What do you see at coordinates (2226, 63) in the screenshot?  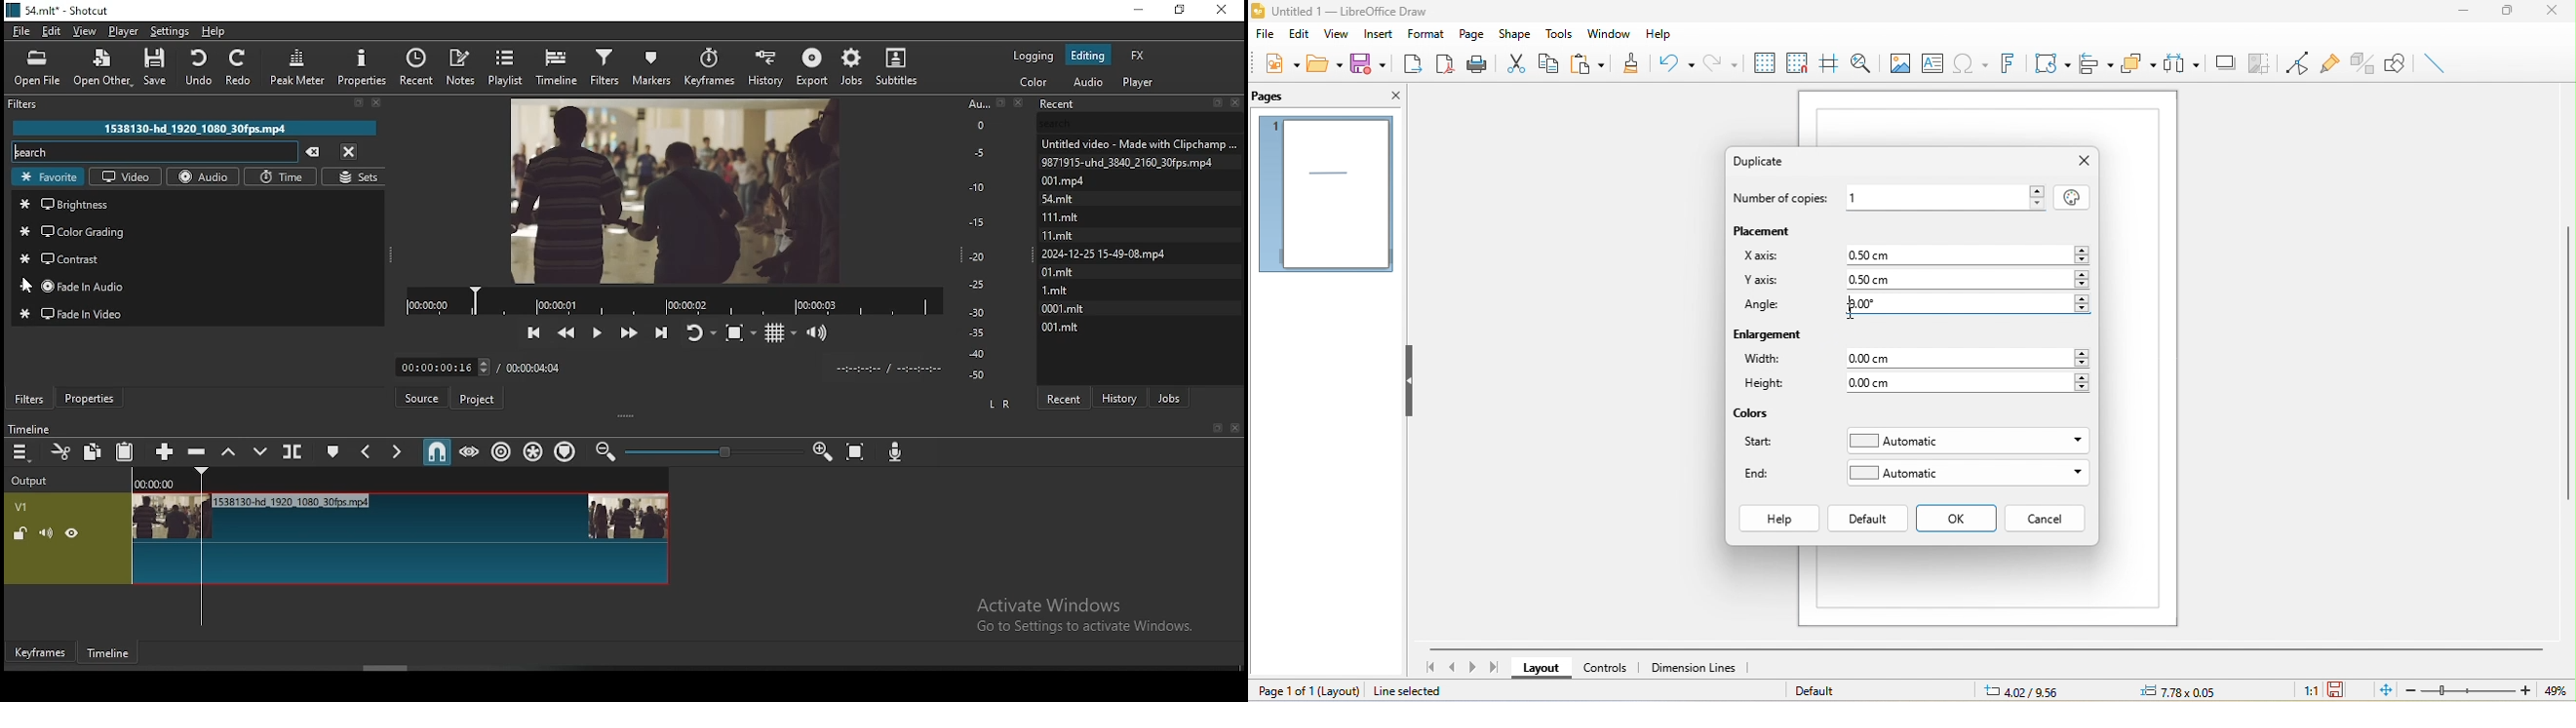 I see `shadow` at bounding box center [2226, 63].